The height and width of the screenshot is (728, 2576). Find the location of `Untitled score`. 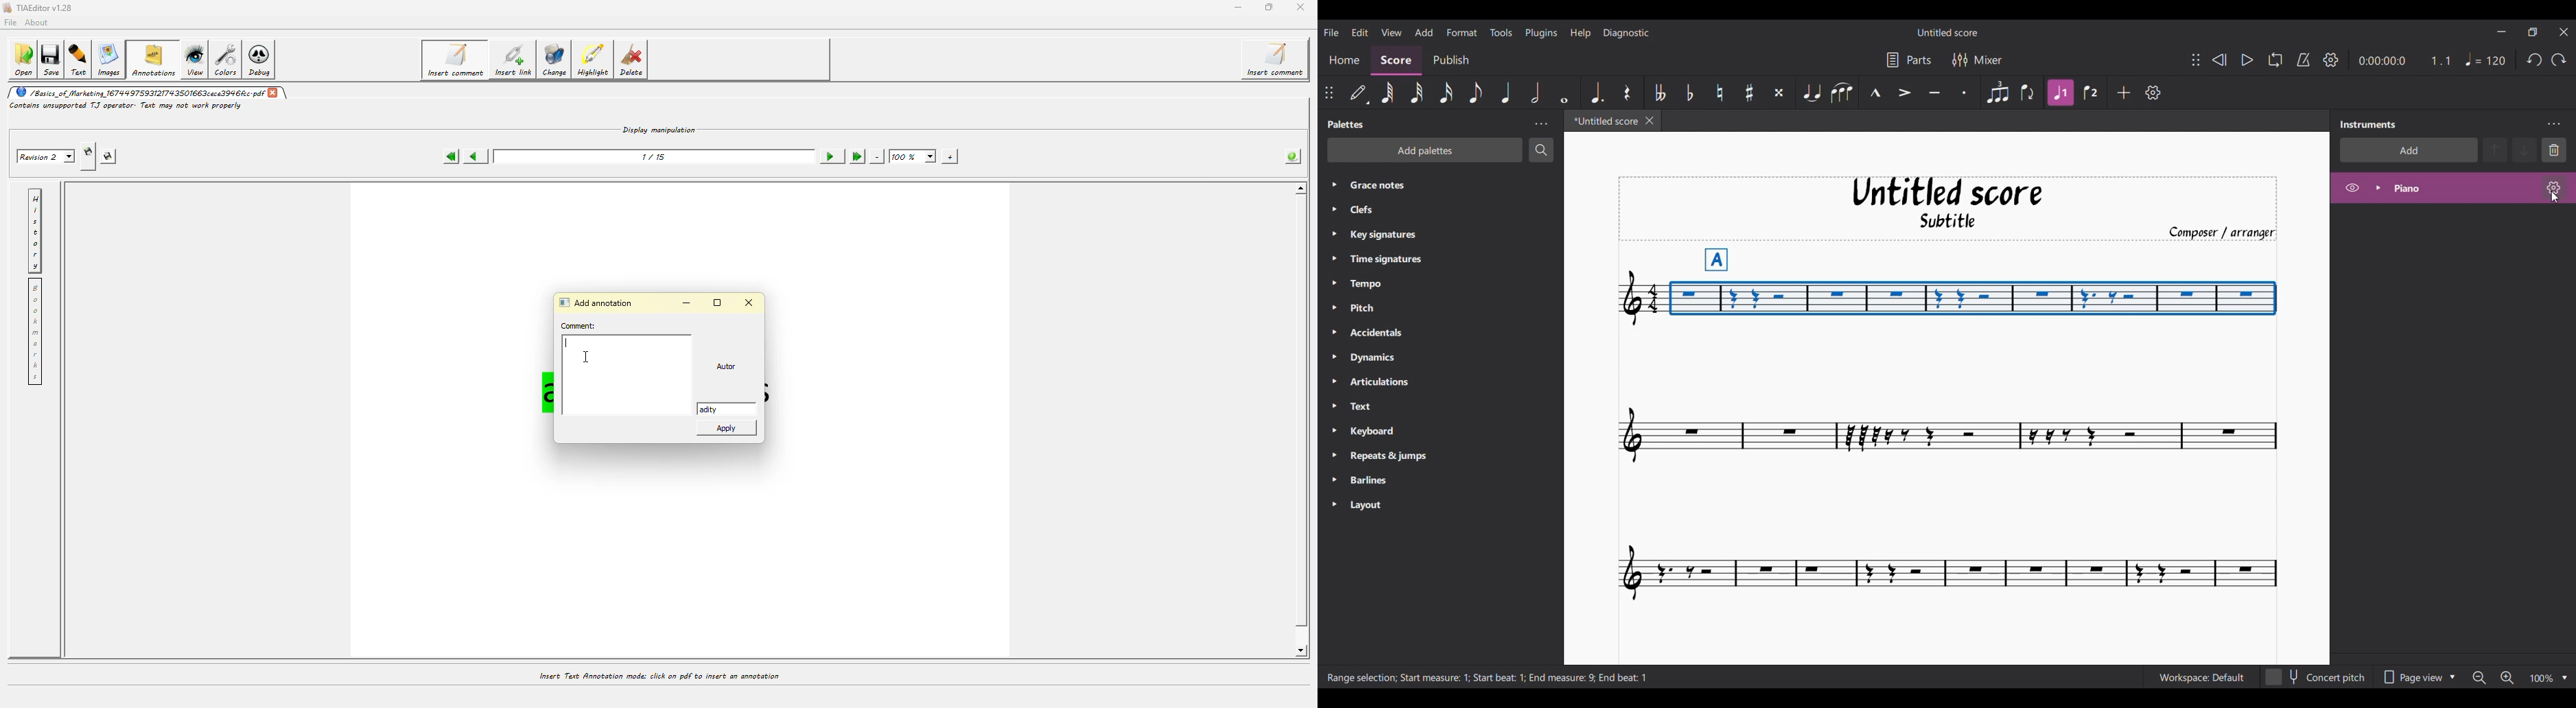

Untitled score is located at coordinates (1948, 192).